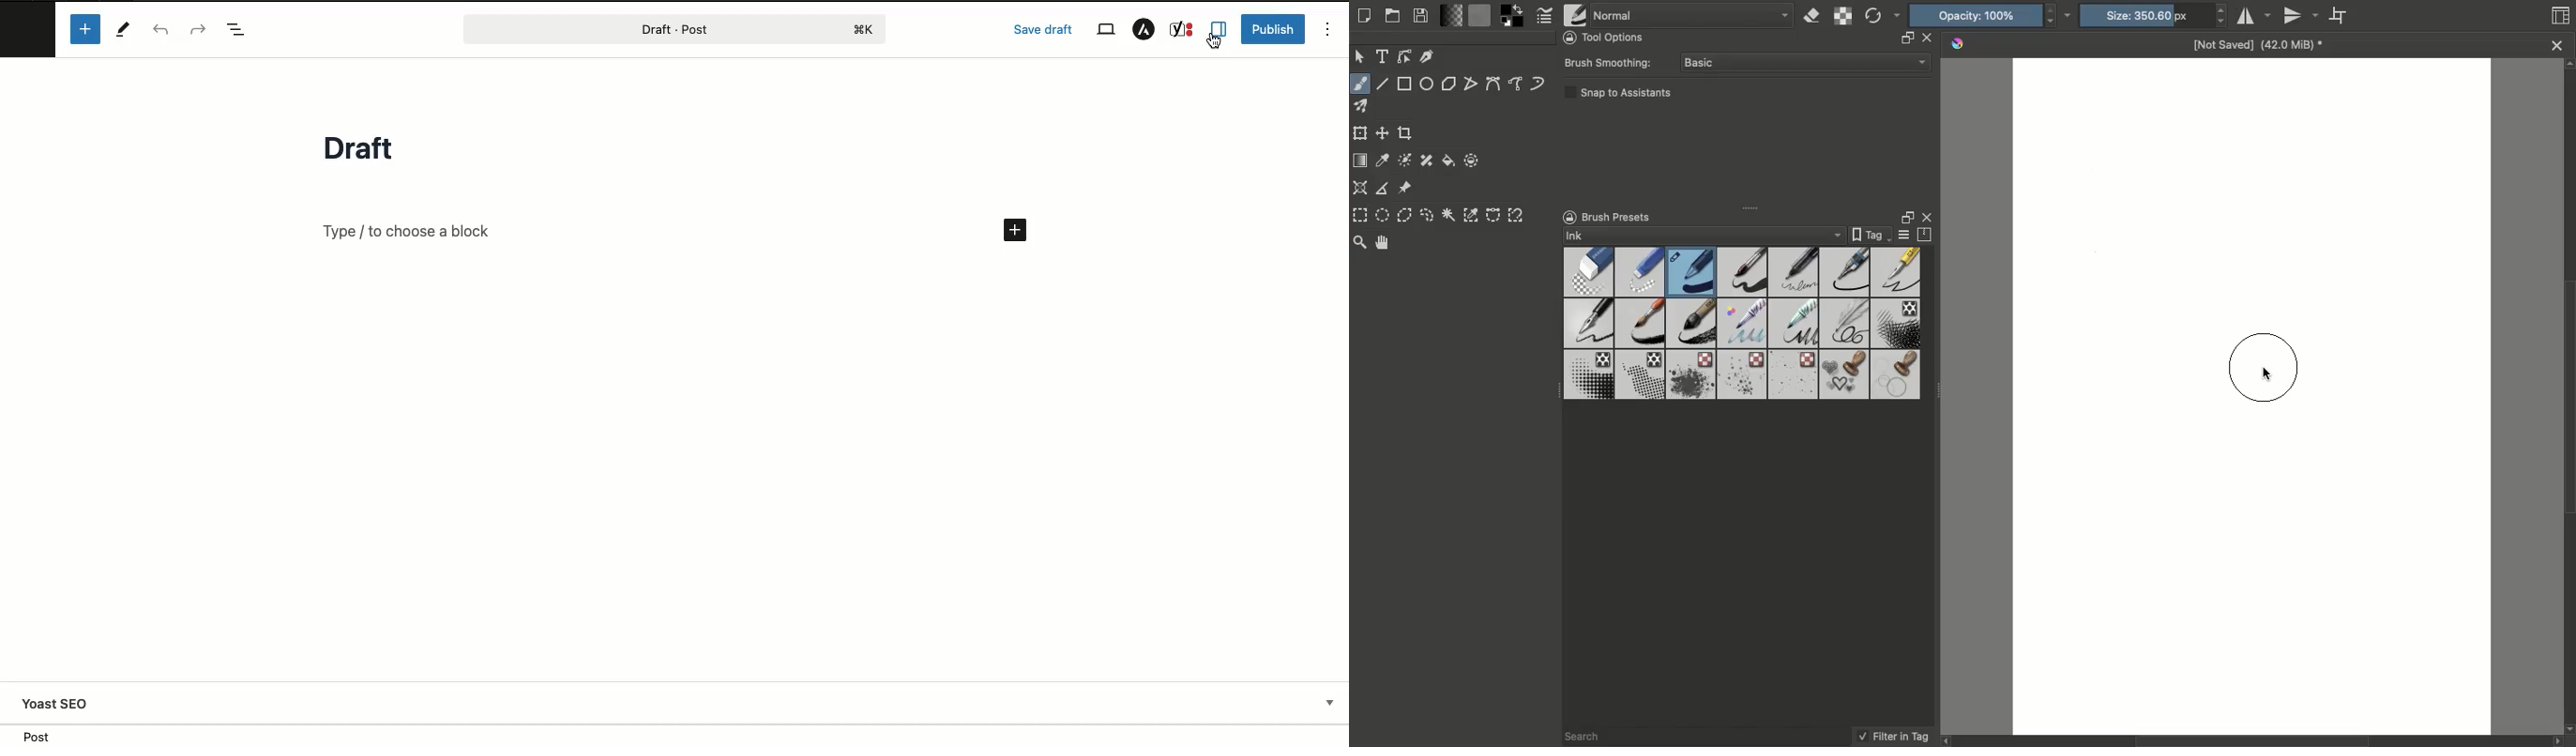 The image size is (2576, 756). I want to click on Brush presets, so click(1629, 216).